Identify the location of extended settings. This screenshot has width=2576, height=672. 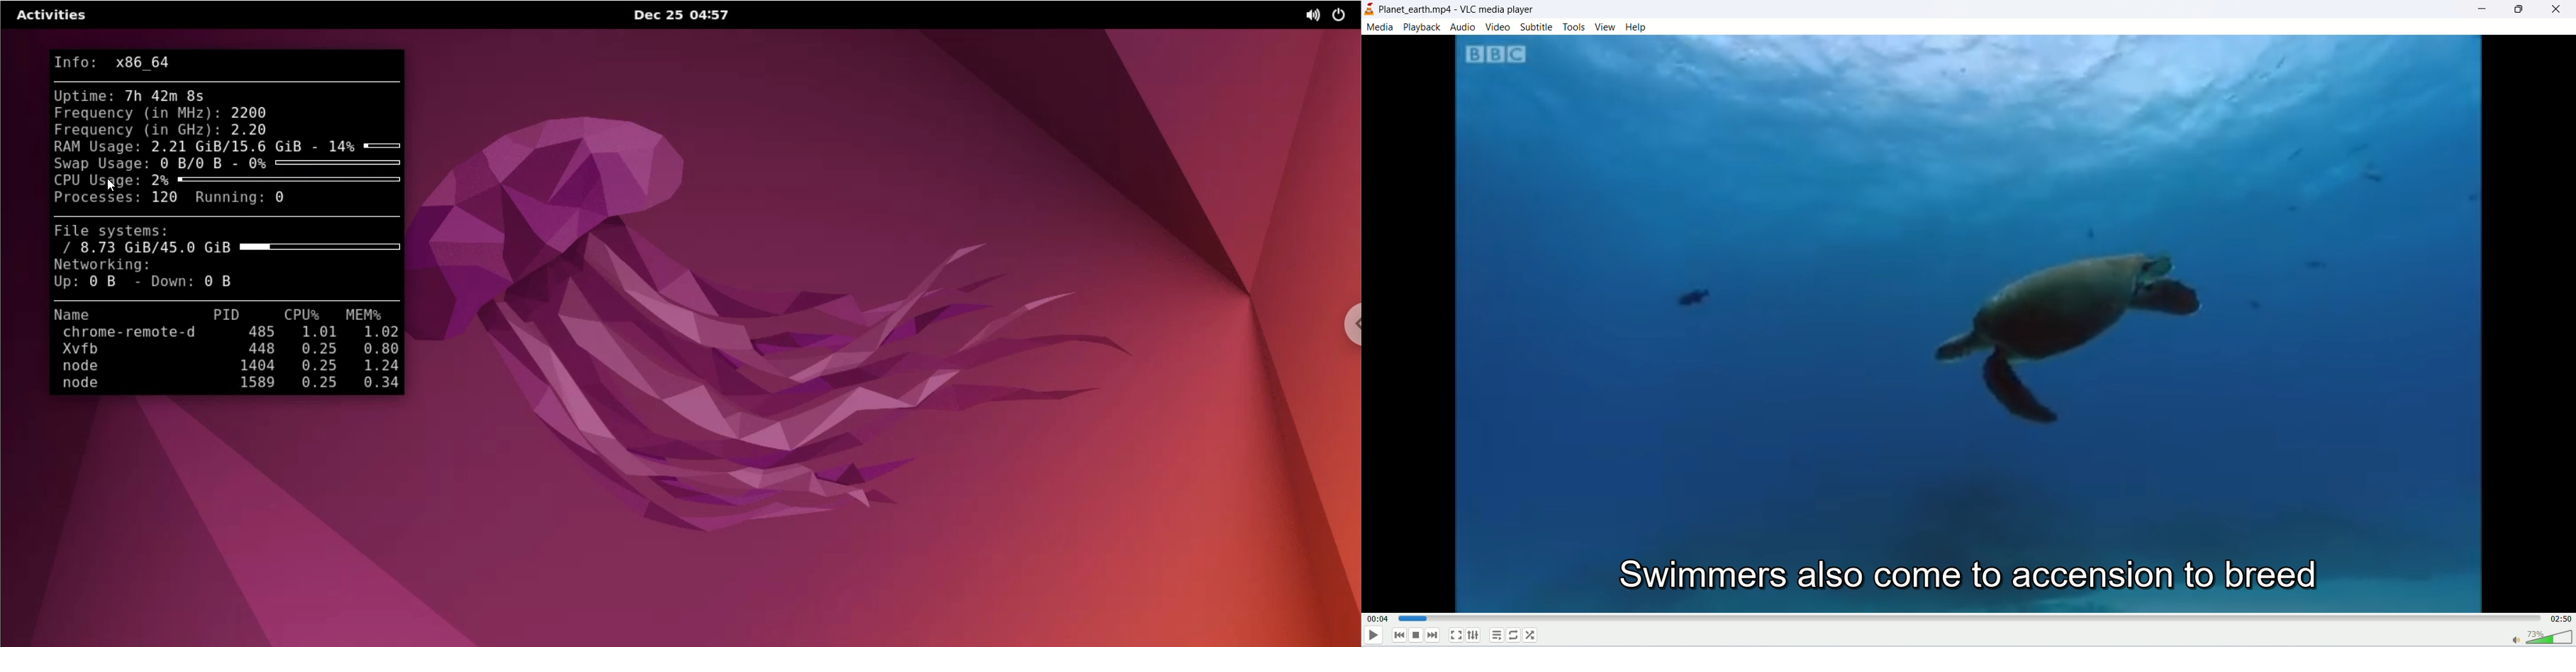
(1476, 636).